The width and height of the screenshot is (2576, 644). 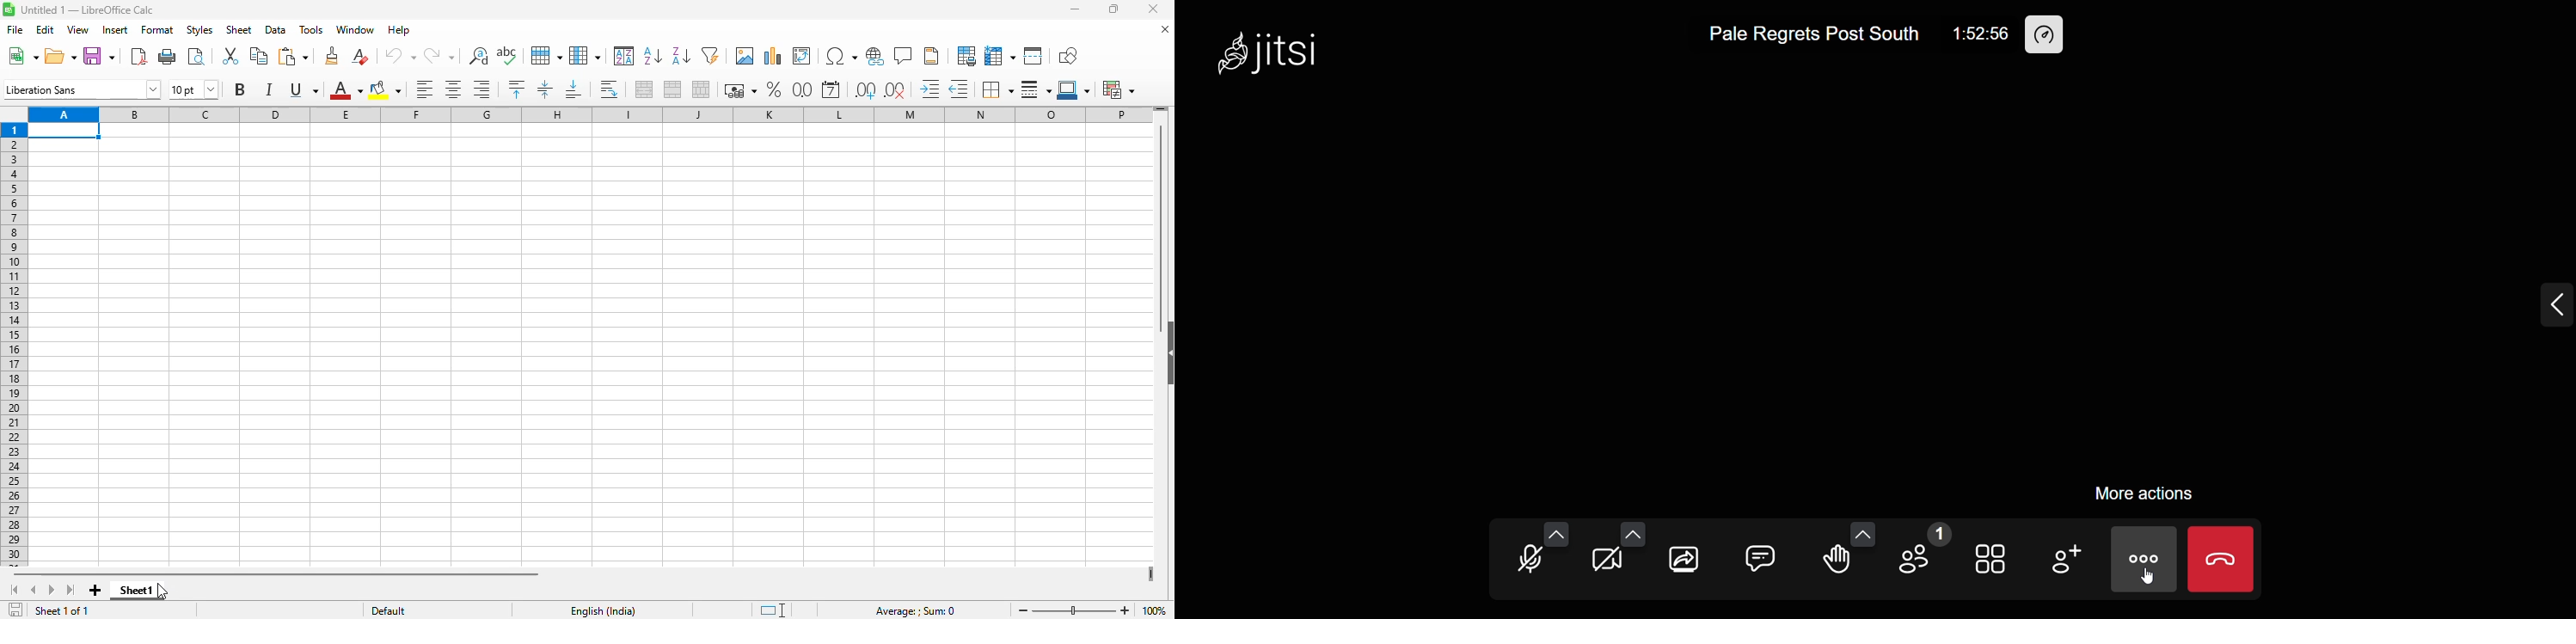 I want to click on share screen, so click(x=1682, y=563).